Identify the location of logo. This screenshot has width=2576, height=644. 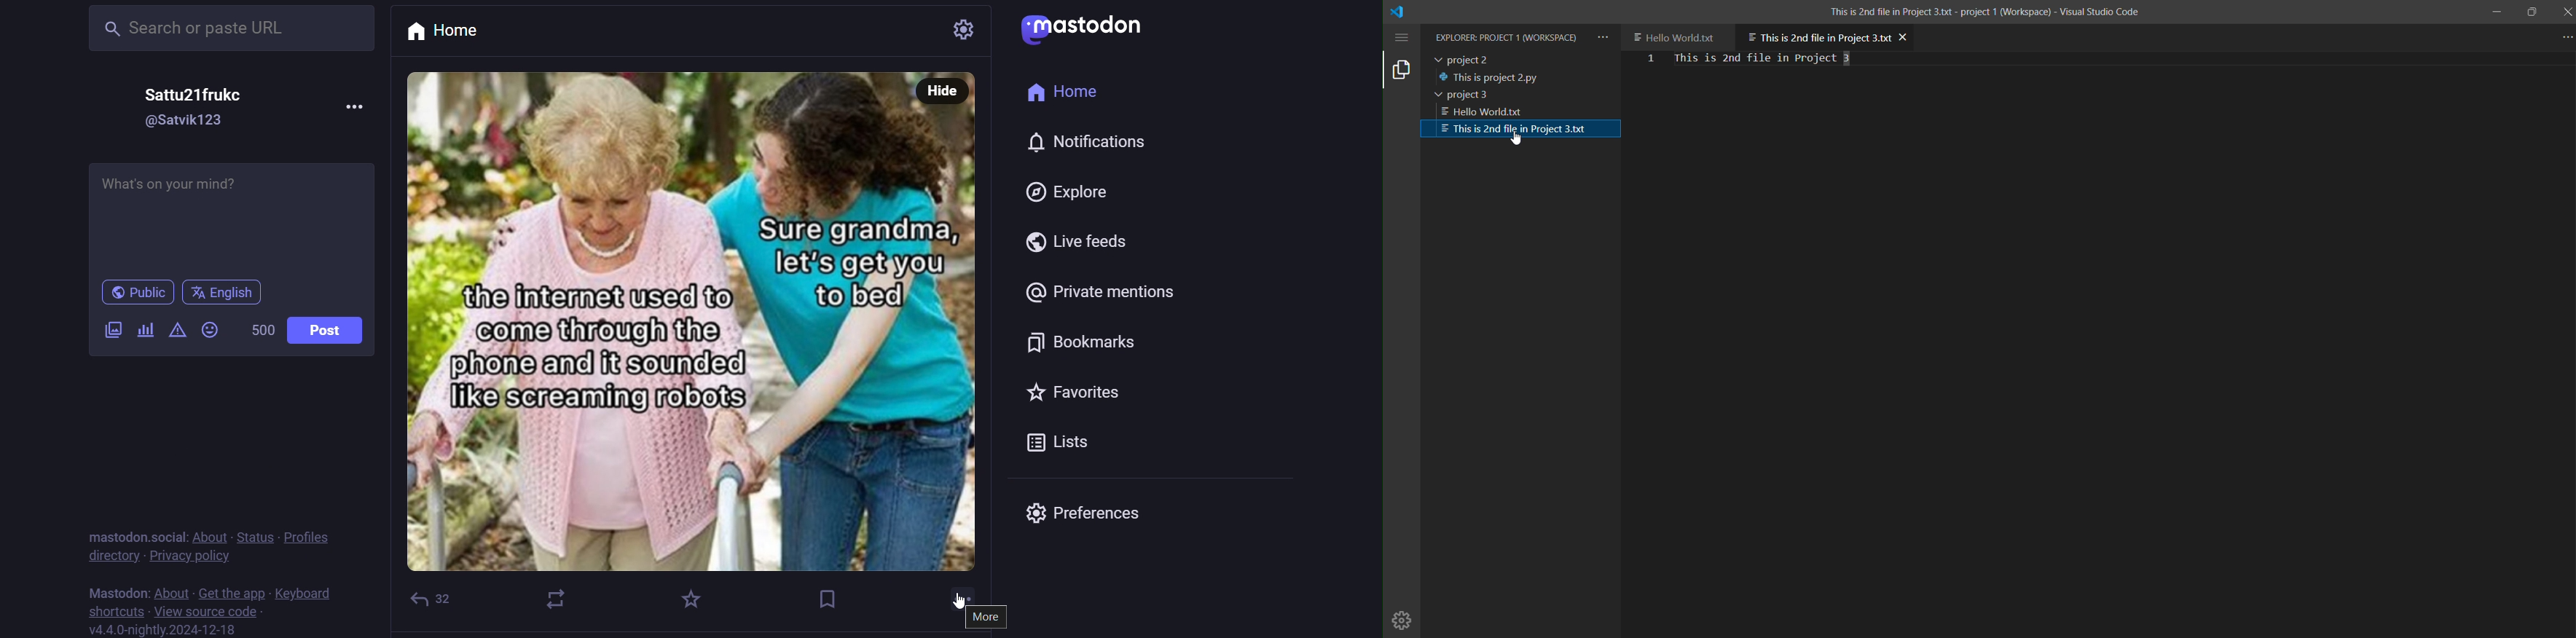
(1081, 29).